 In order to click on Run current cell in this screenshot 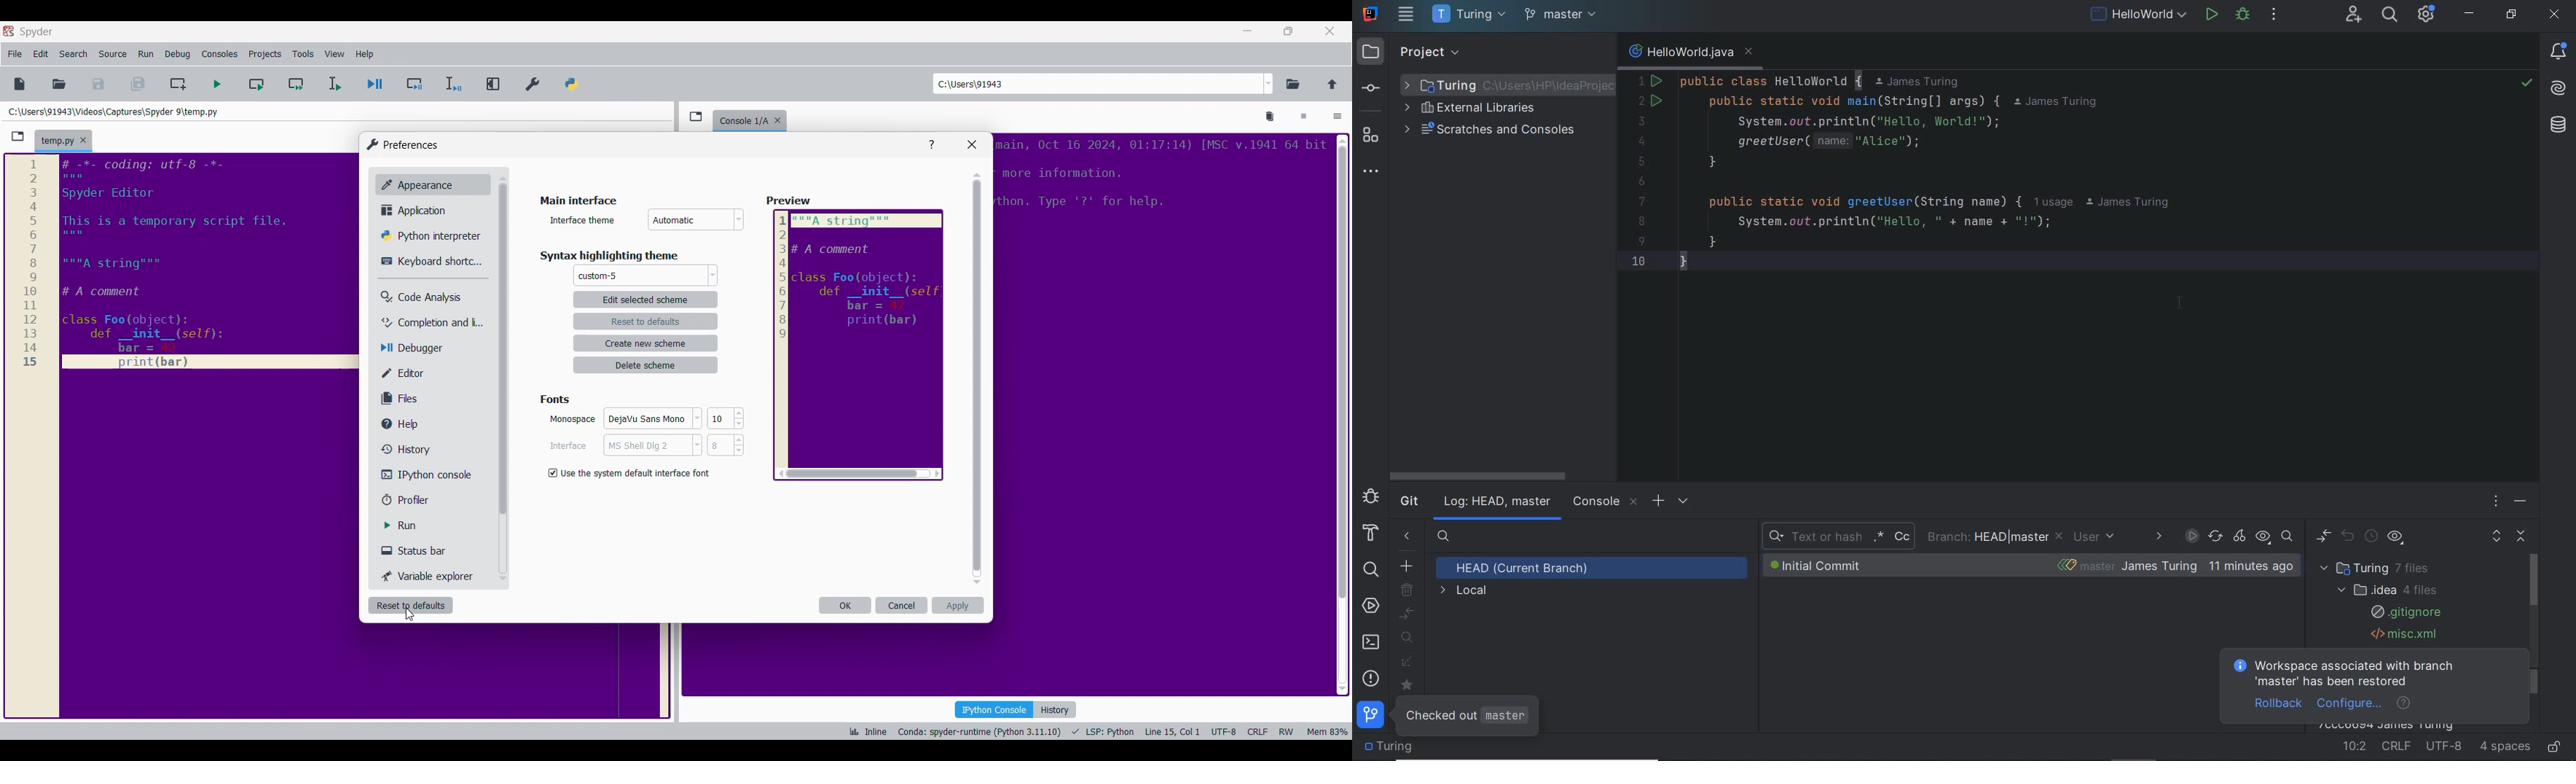, I will do `click(258, 84)`.